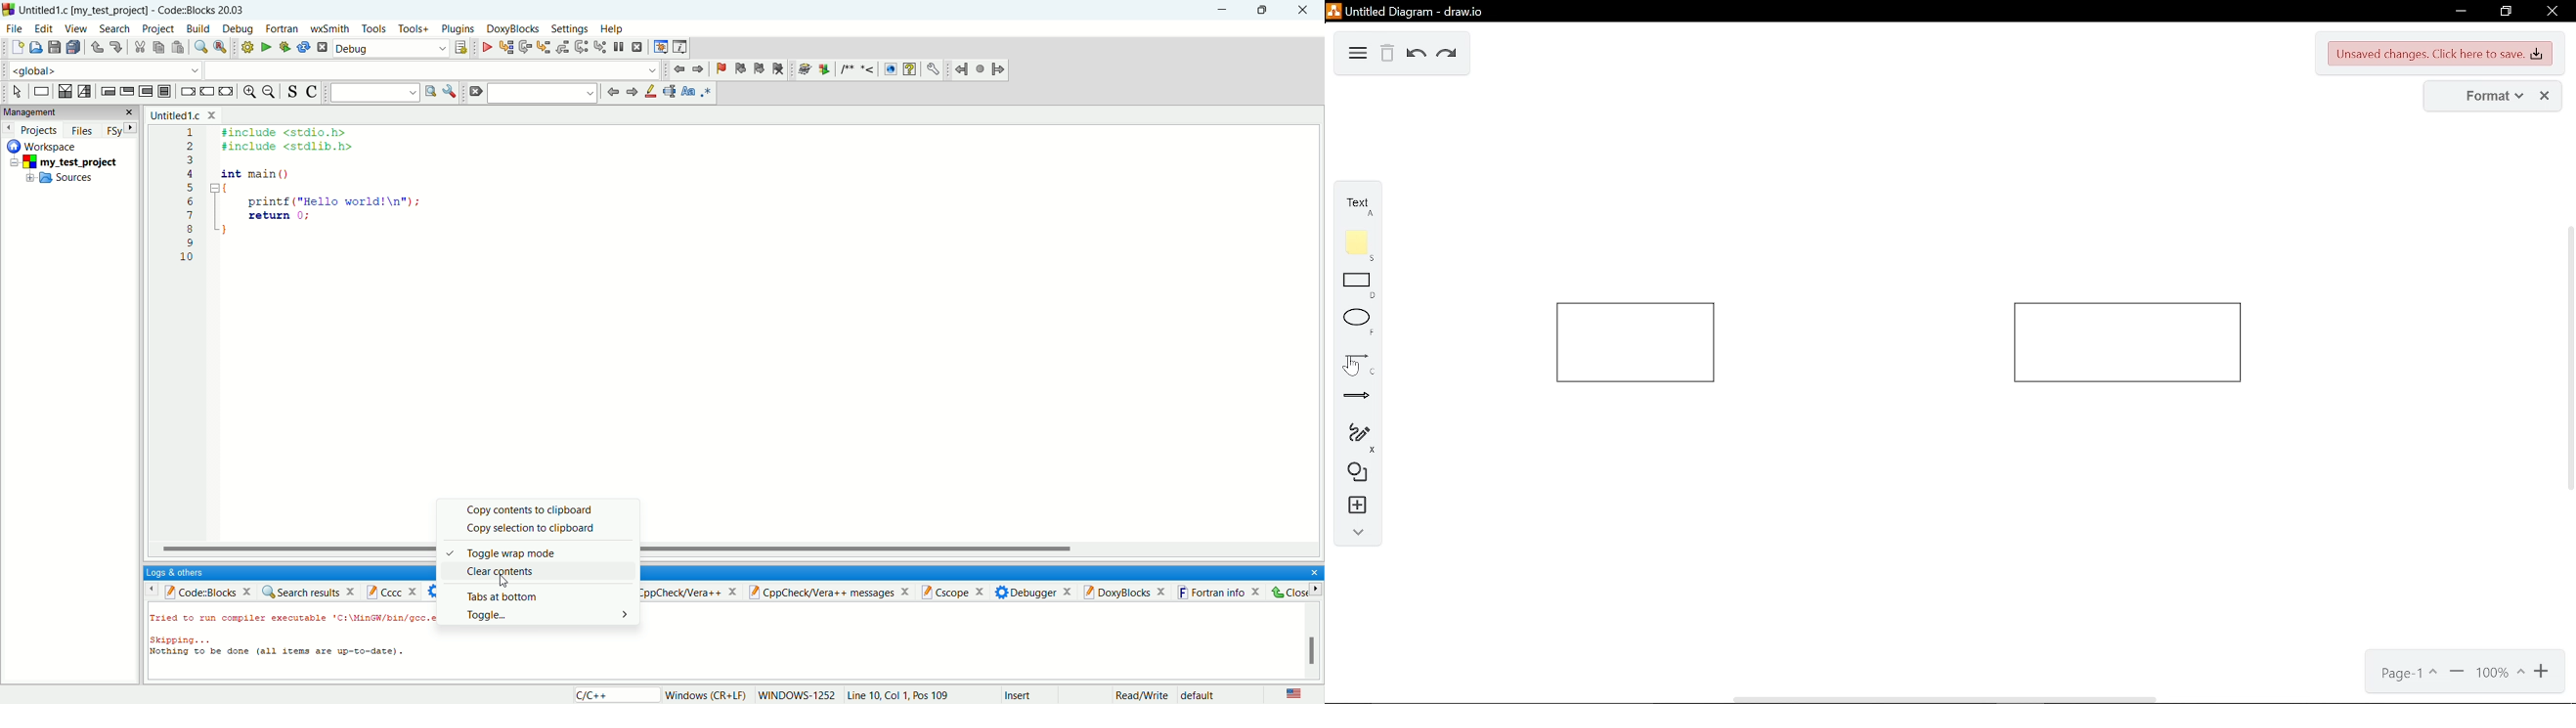  What do you see at coordinates (1636, 343) in the screenshot?
I see `rectangle 1` at bounding box center [1636, 343].